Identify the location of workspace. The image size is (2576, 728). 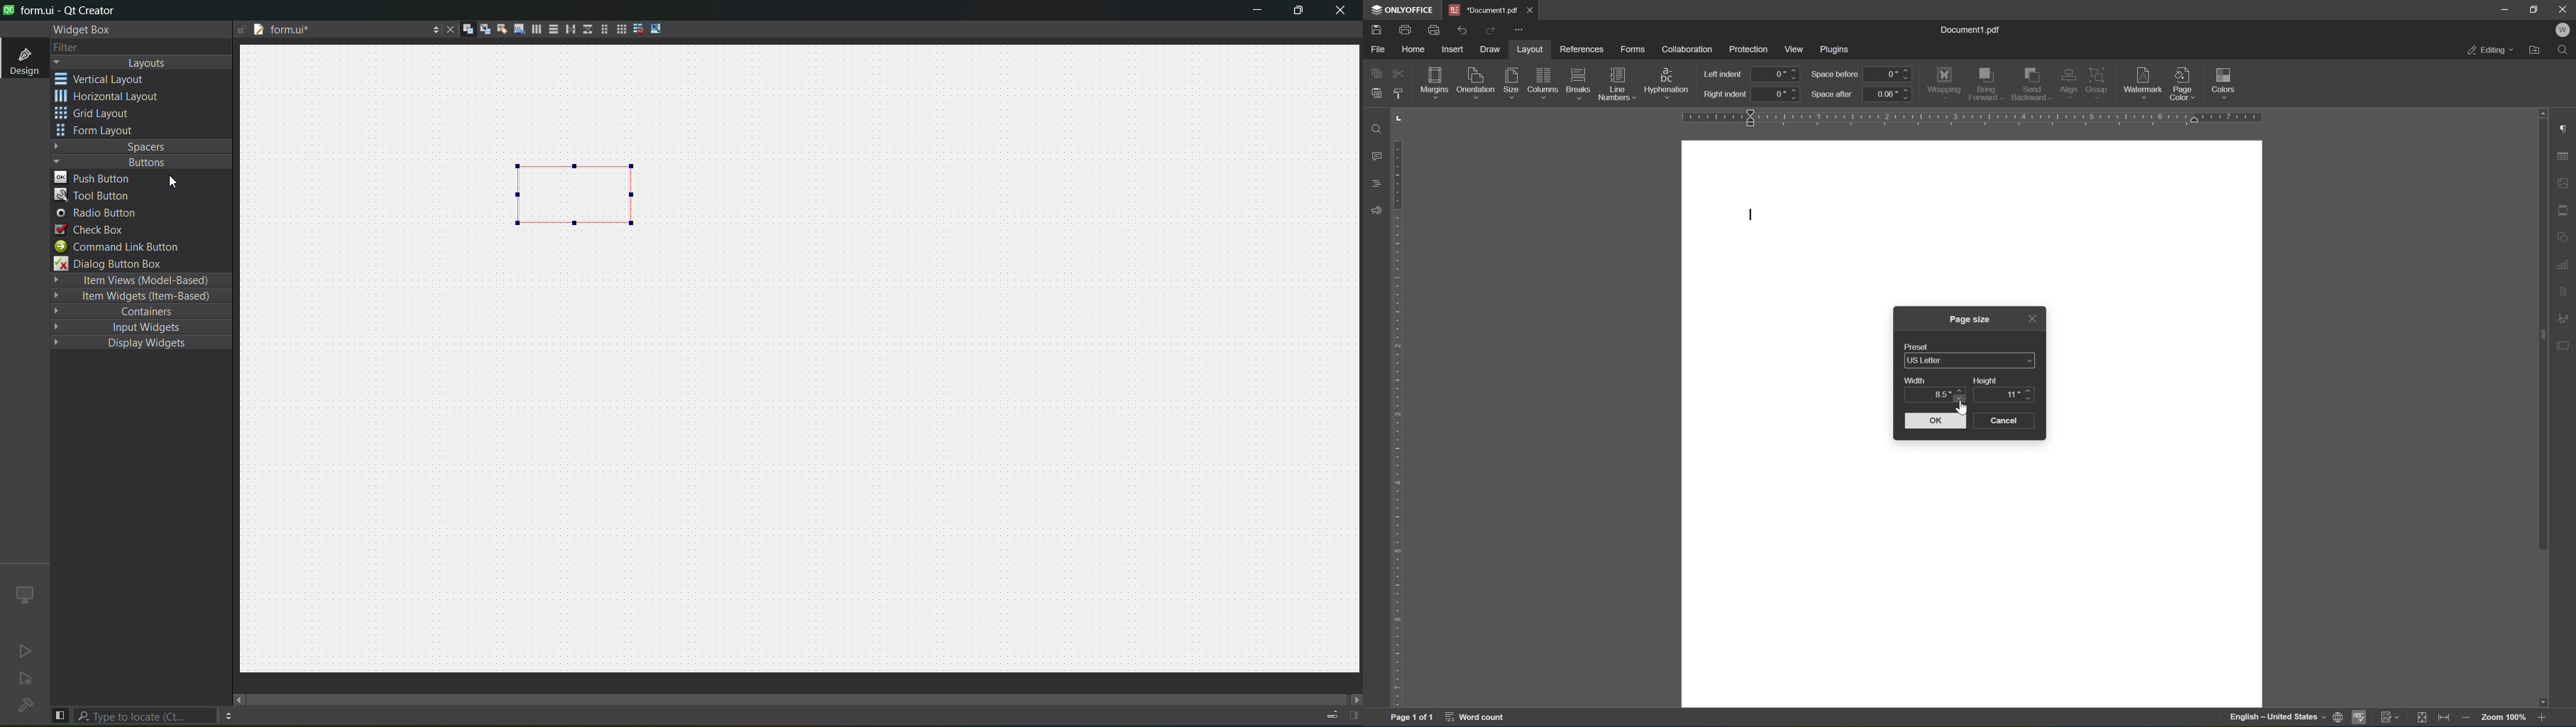
(1974, 578).